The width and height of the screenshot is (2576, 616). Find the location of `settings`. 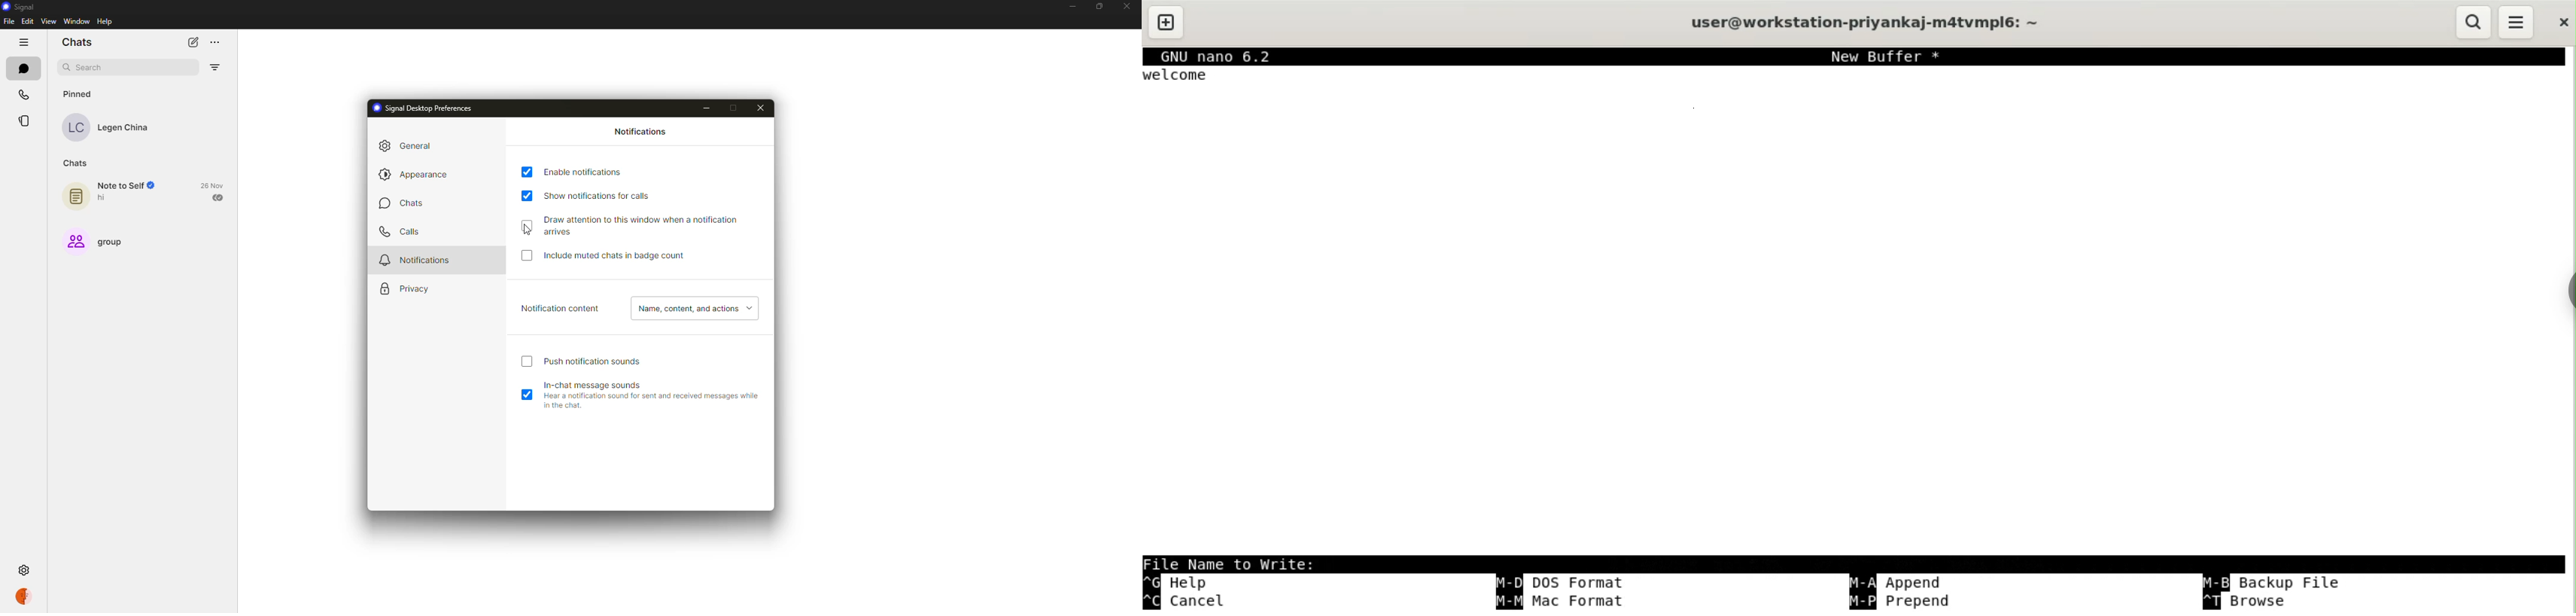

settings is located at coordinates (23, 569).